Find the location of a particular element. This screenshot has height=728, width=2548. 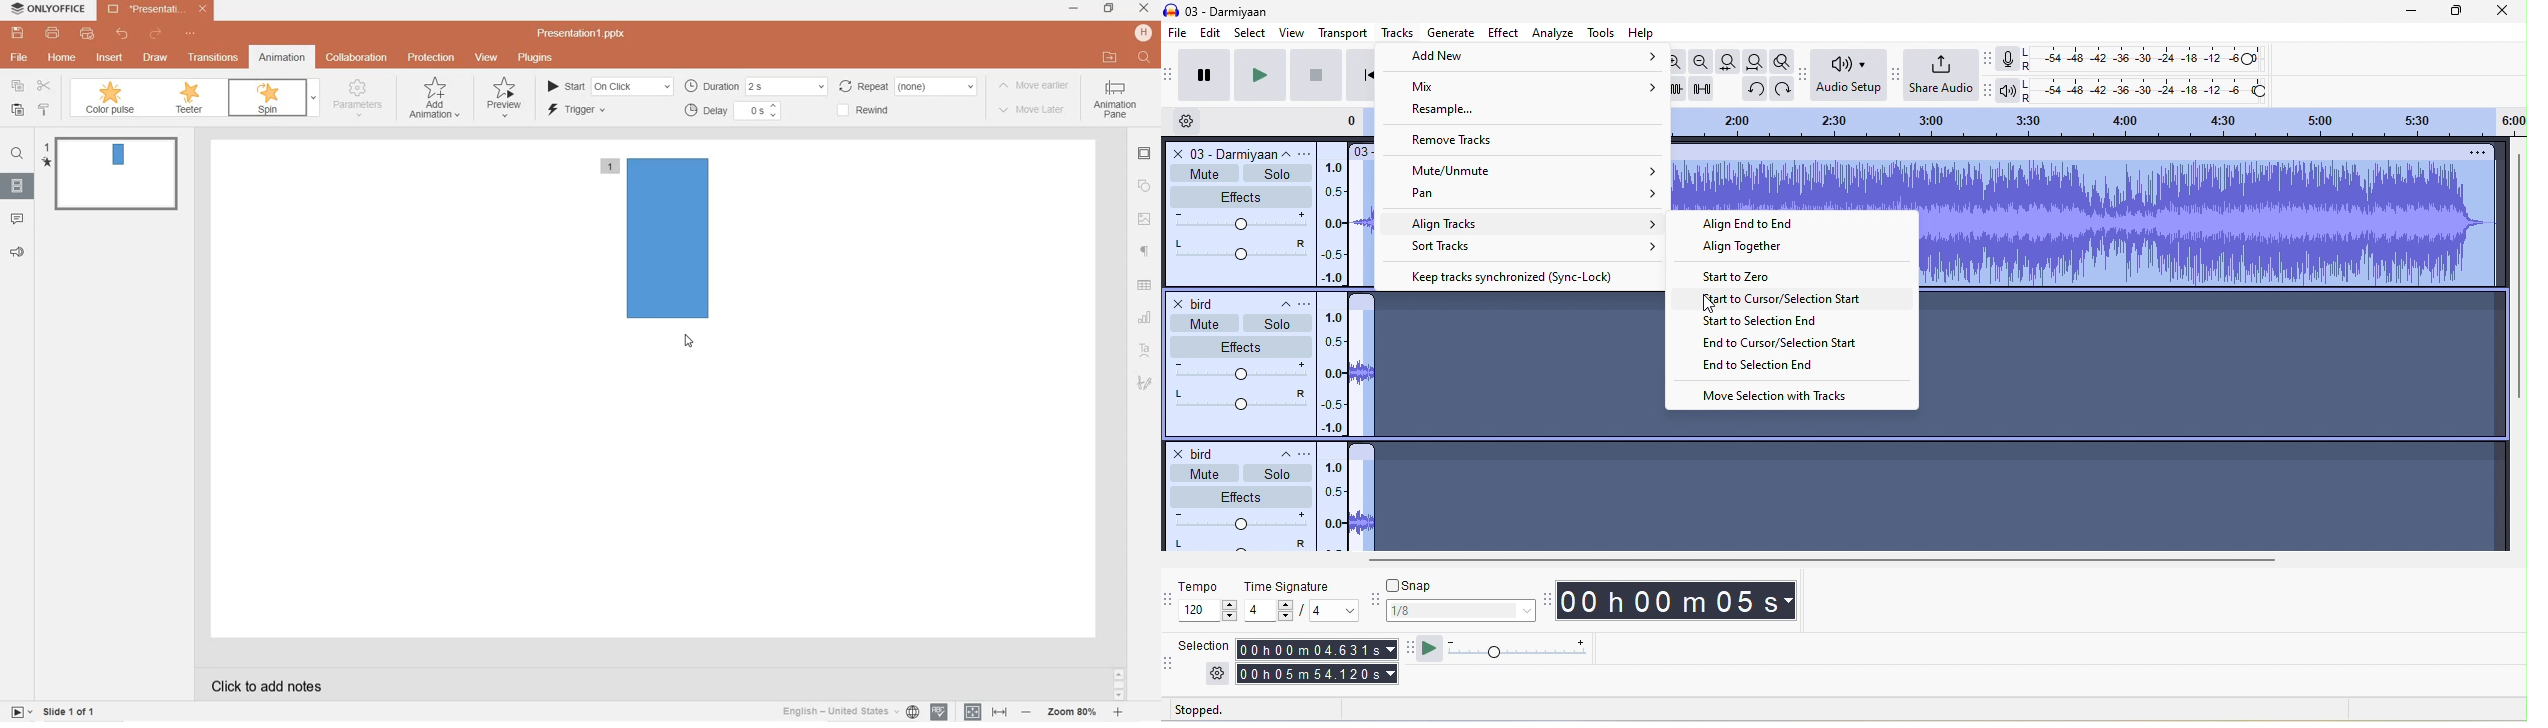

slides is located at coordinates (17, 183).